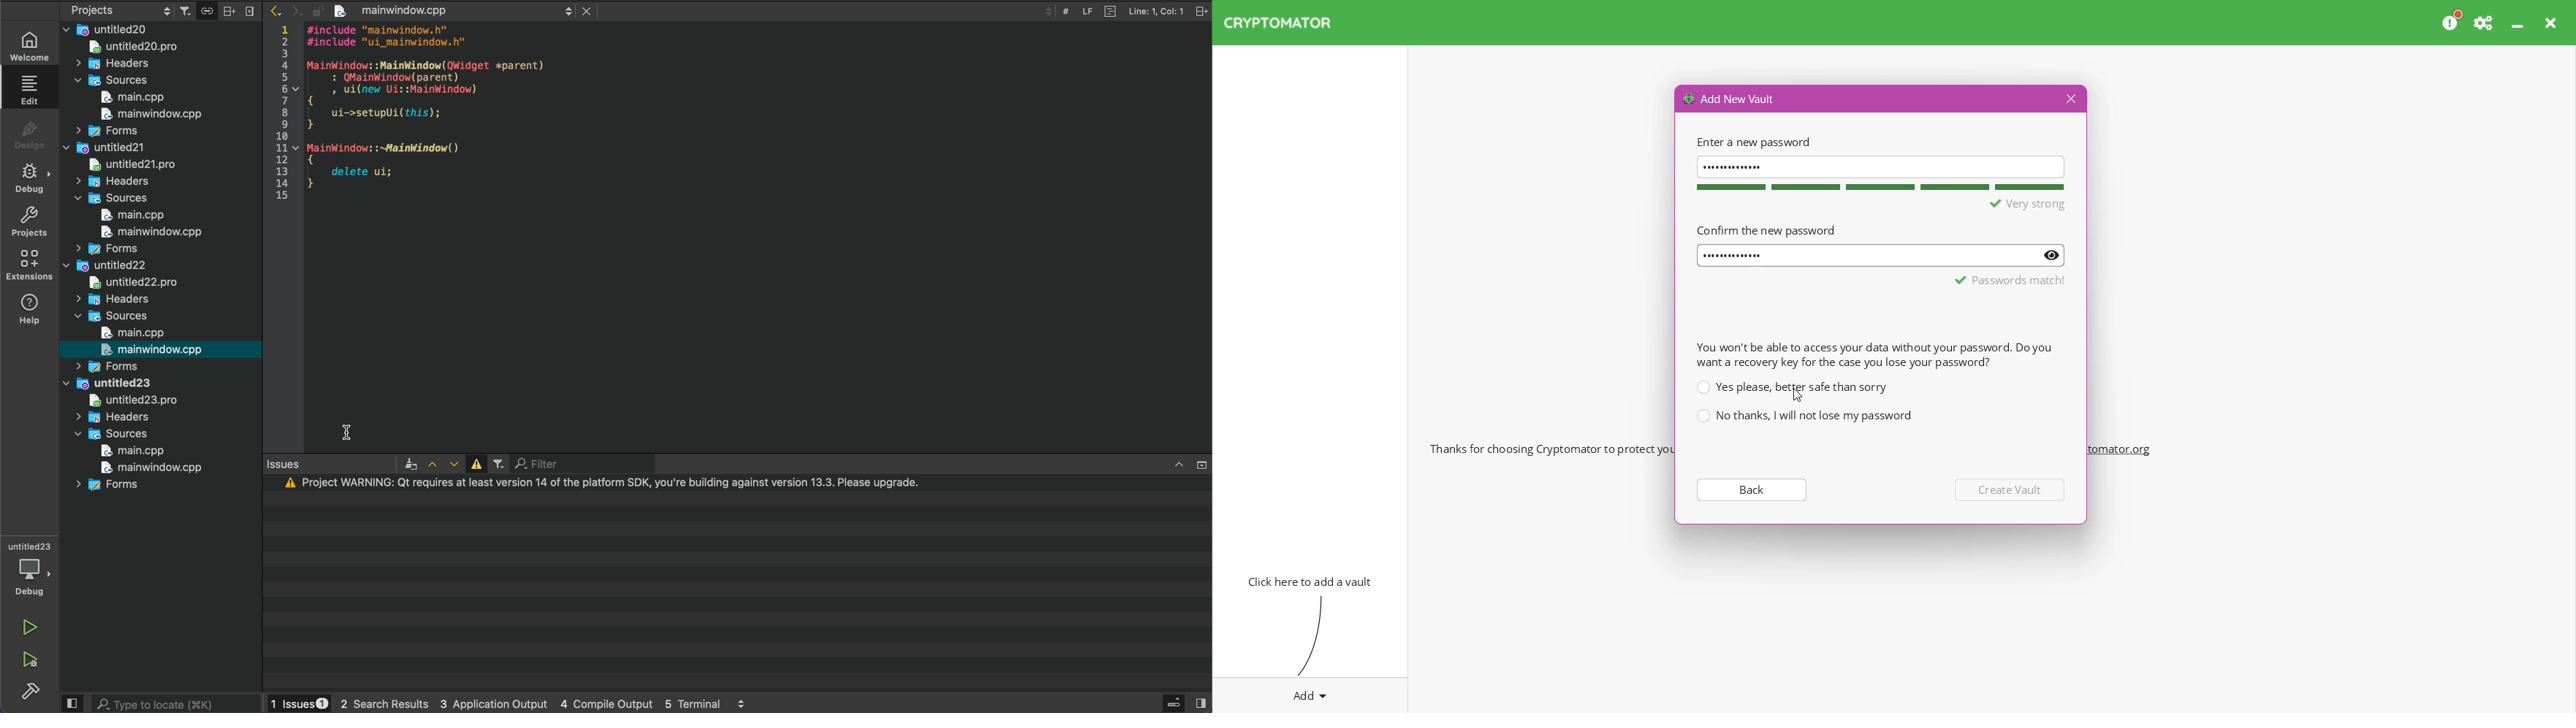 This screenshot has width=2576, height=728. Describe the element at coordinates (116, 64) in the screenshot. I see `headers` at that location.